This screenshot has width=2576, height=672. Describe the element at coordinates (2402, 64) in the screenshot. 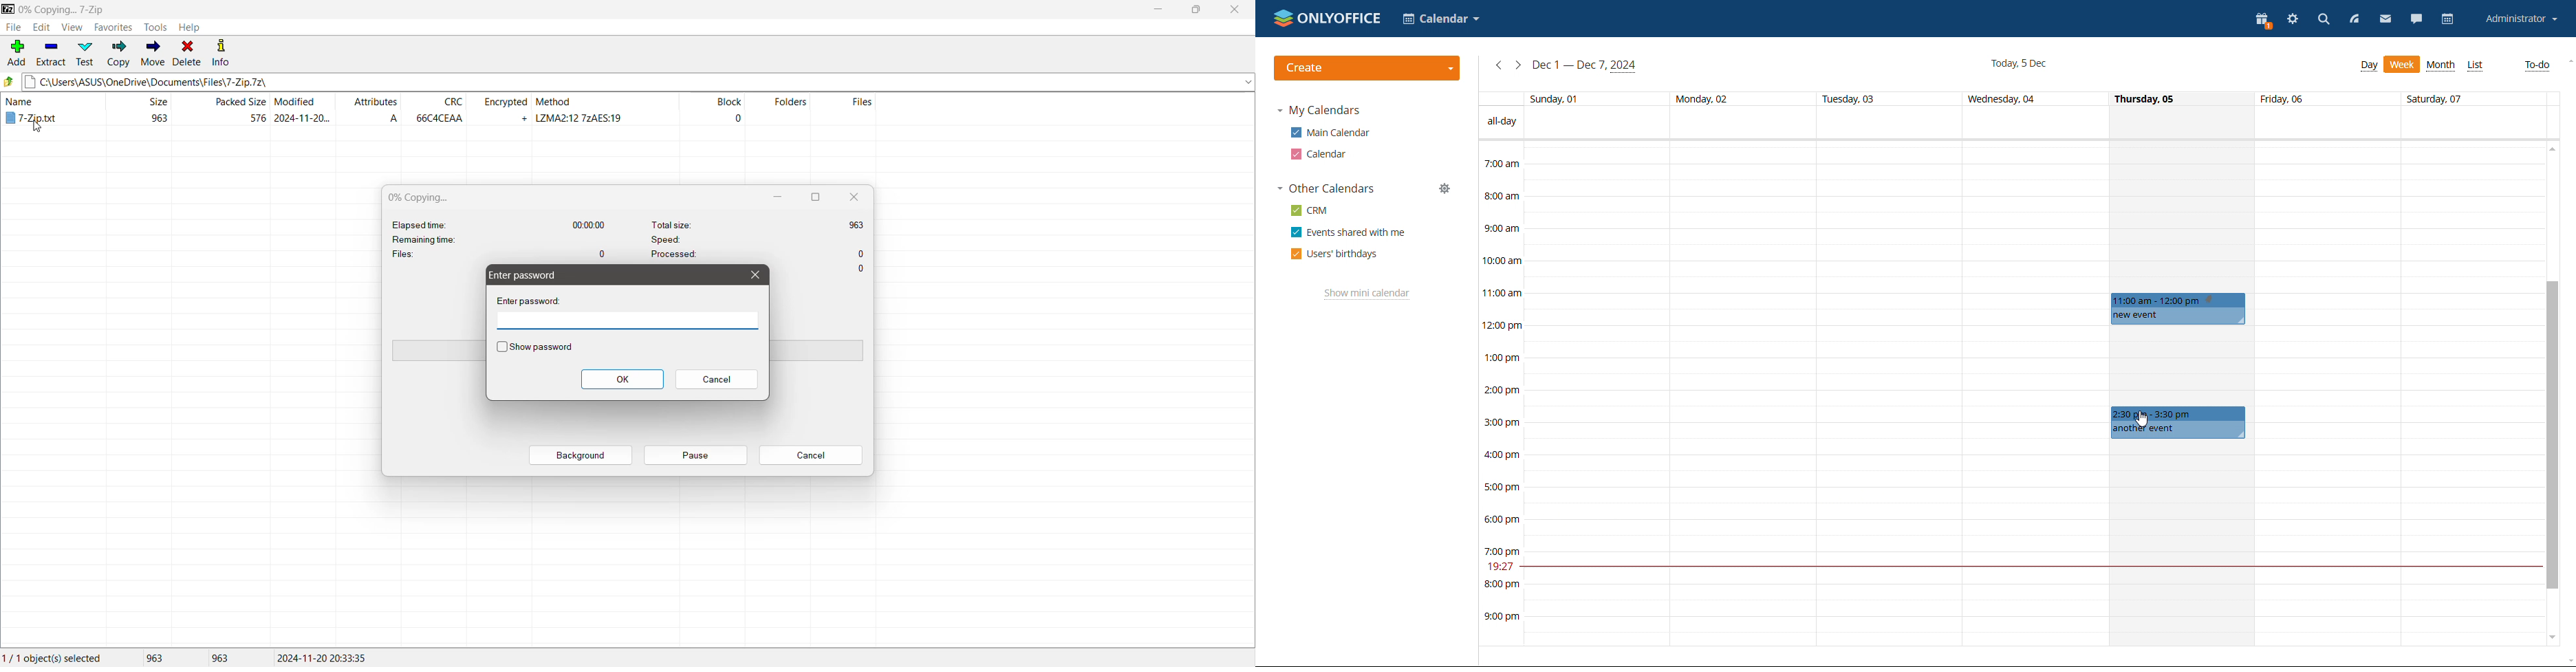

I see `day view` at that location.